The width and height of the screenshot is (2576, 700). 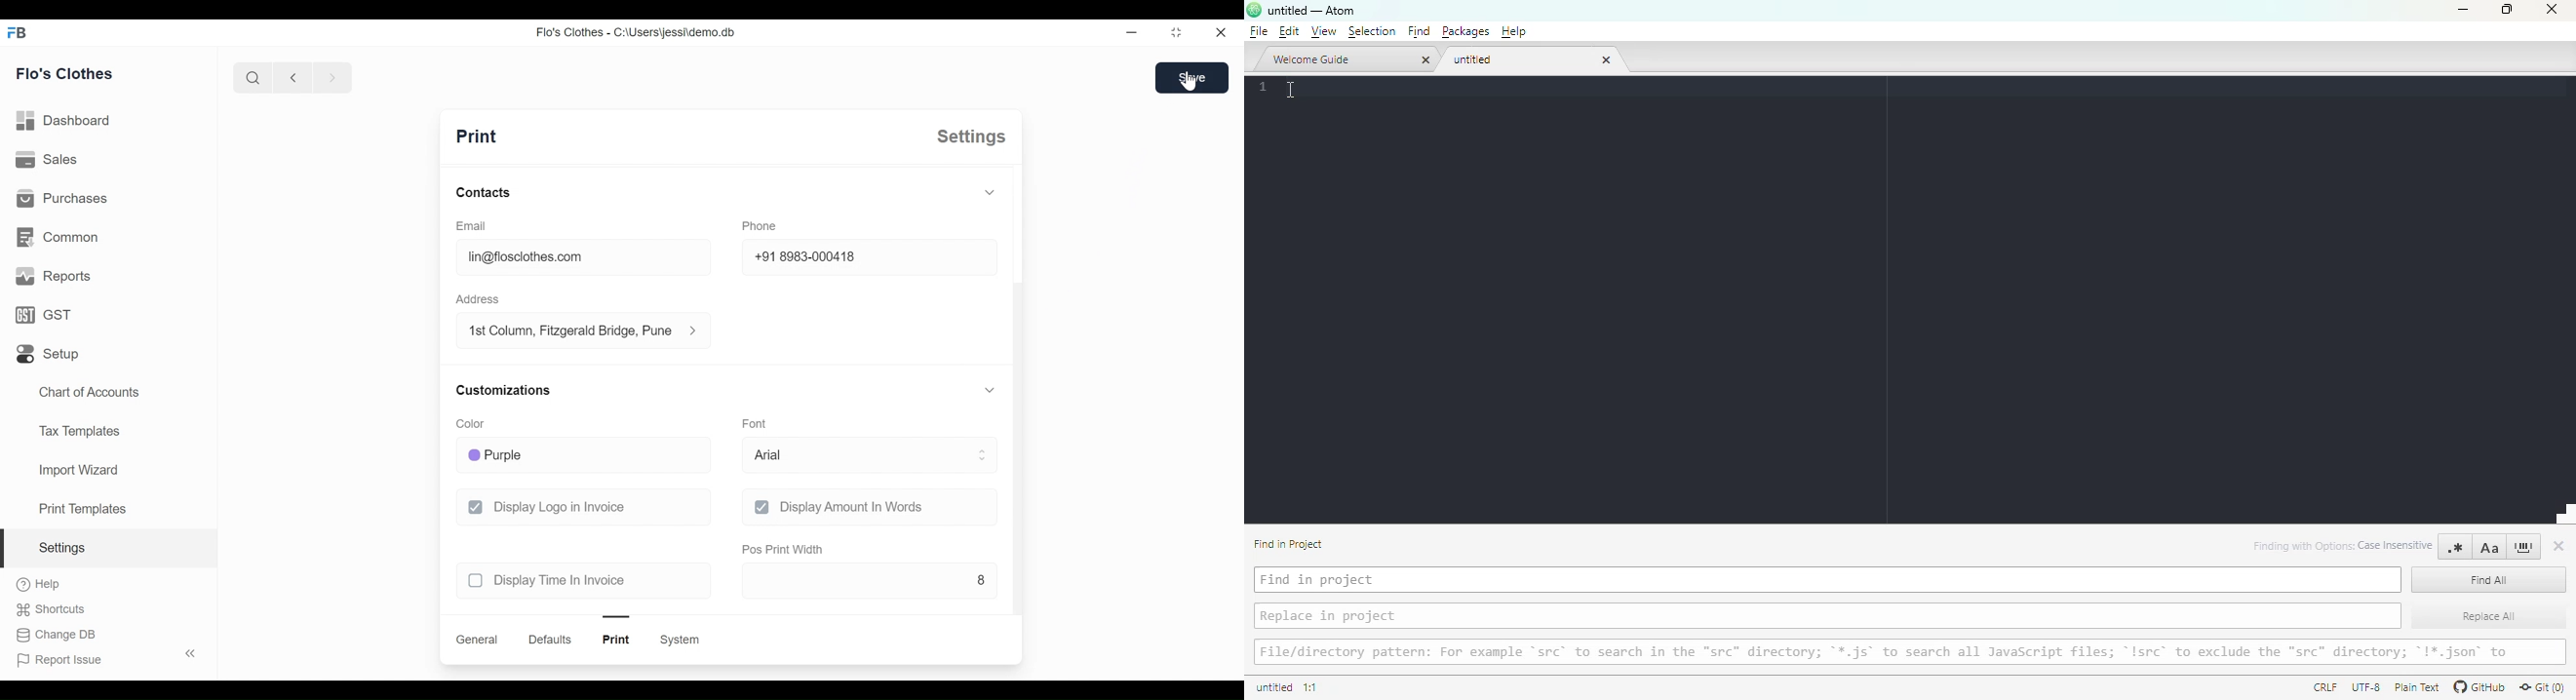 What do you see at coordinates (61, 198) in the screenshot?
I see `purchases` at bounding box center [61, 198].